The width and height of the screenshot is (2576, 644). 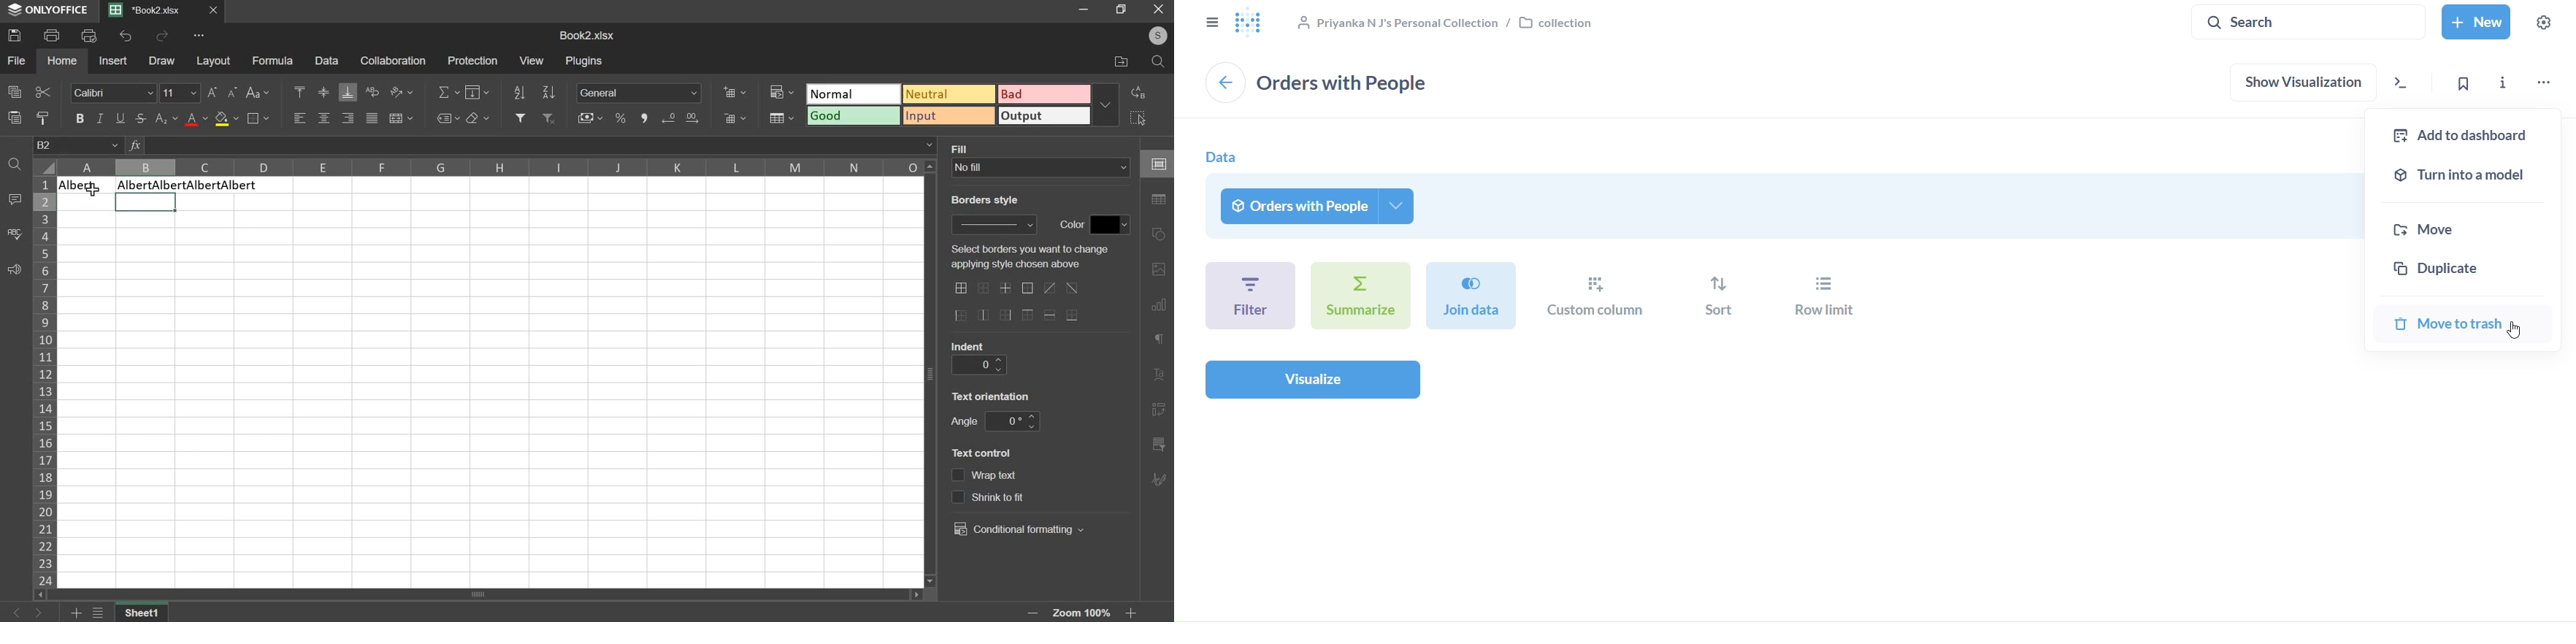 What do you see at coordinates (112, 60) in the screenshot?
I see `insert` at bounding box center [112, 60].